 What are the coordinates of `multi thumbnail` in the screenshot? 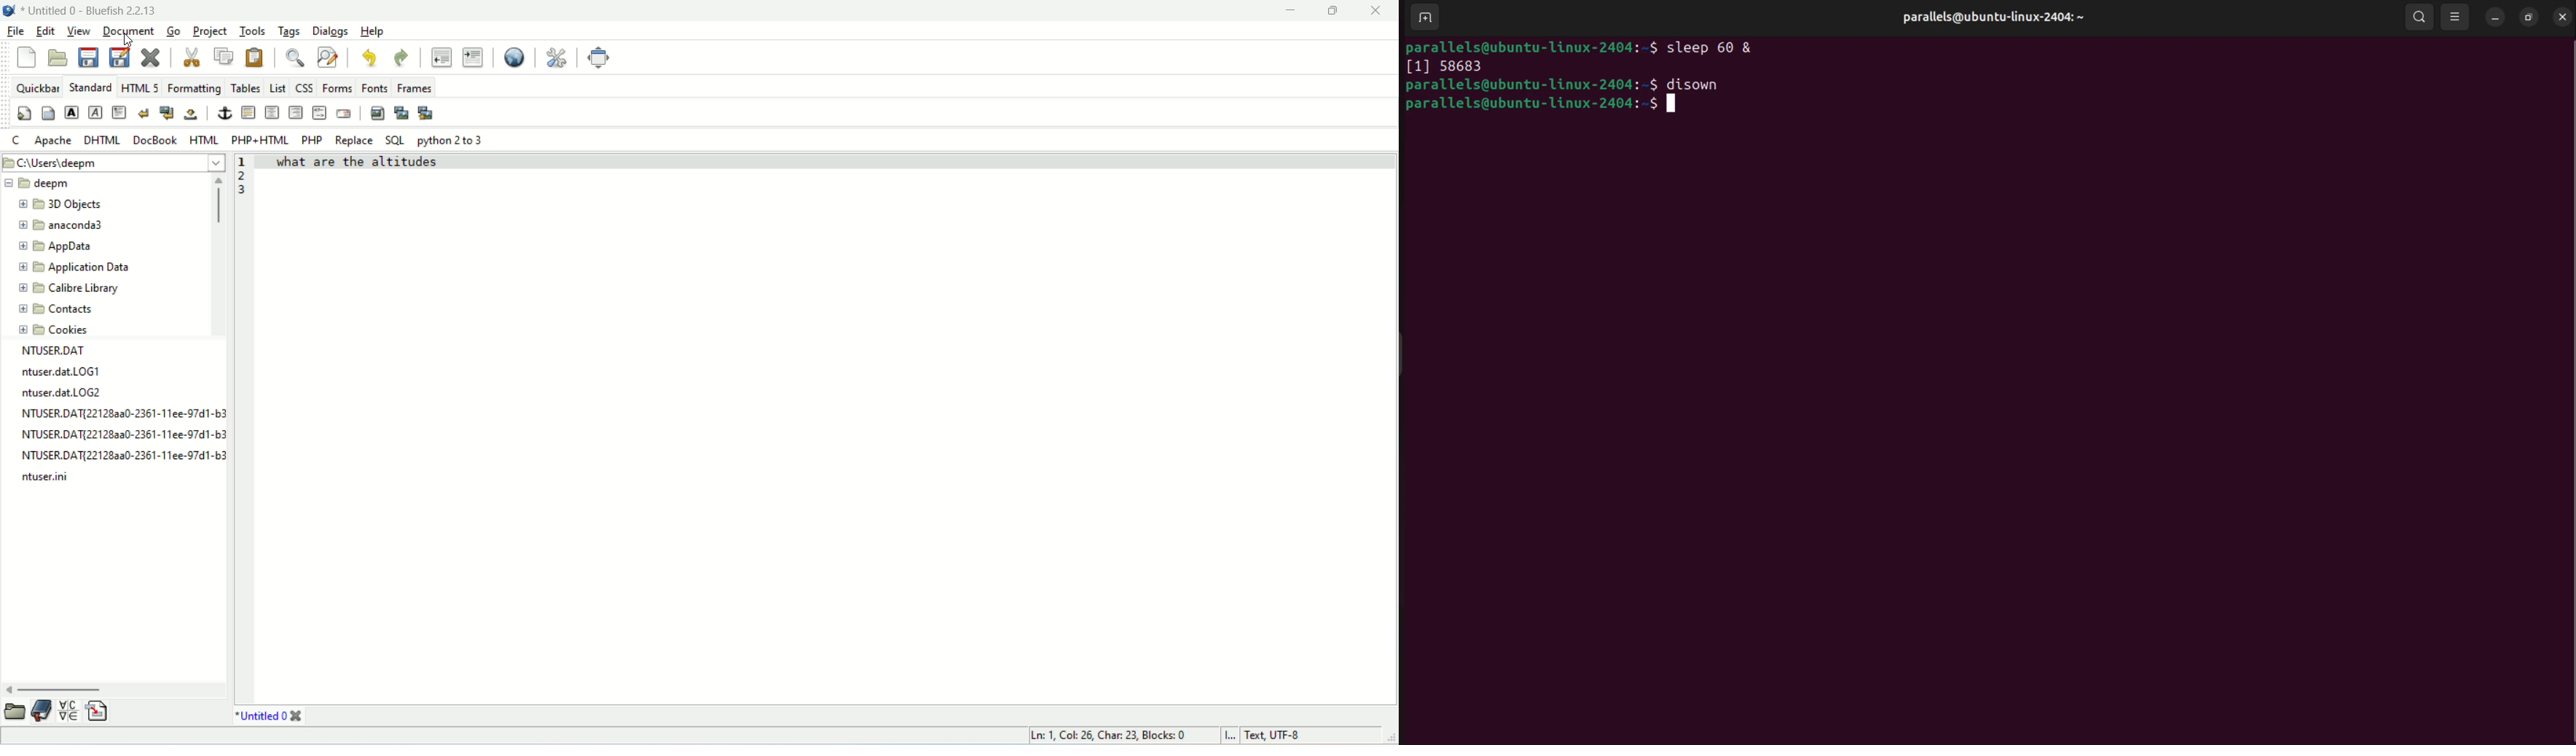 It's located at (428, 112).